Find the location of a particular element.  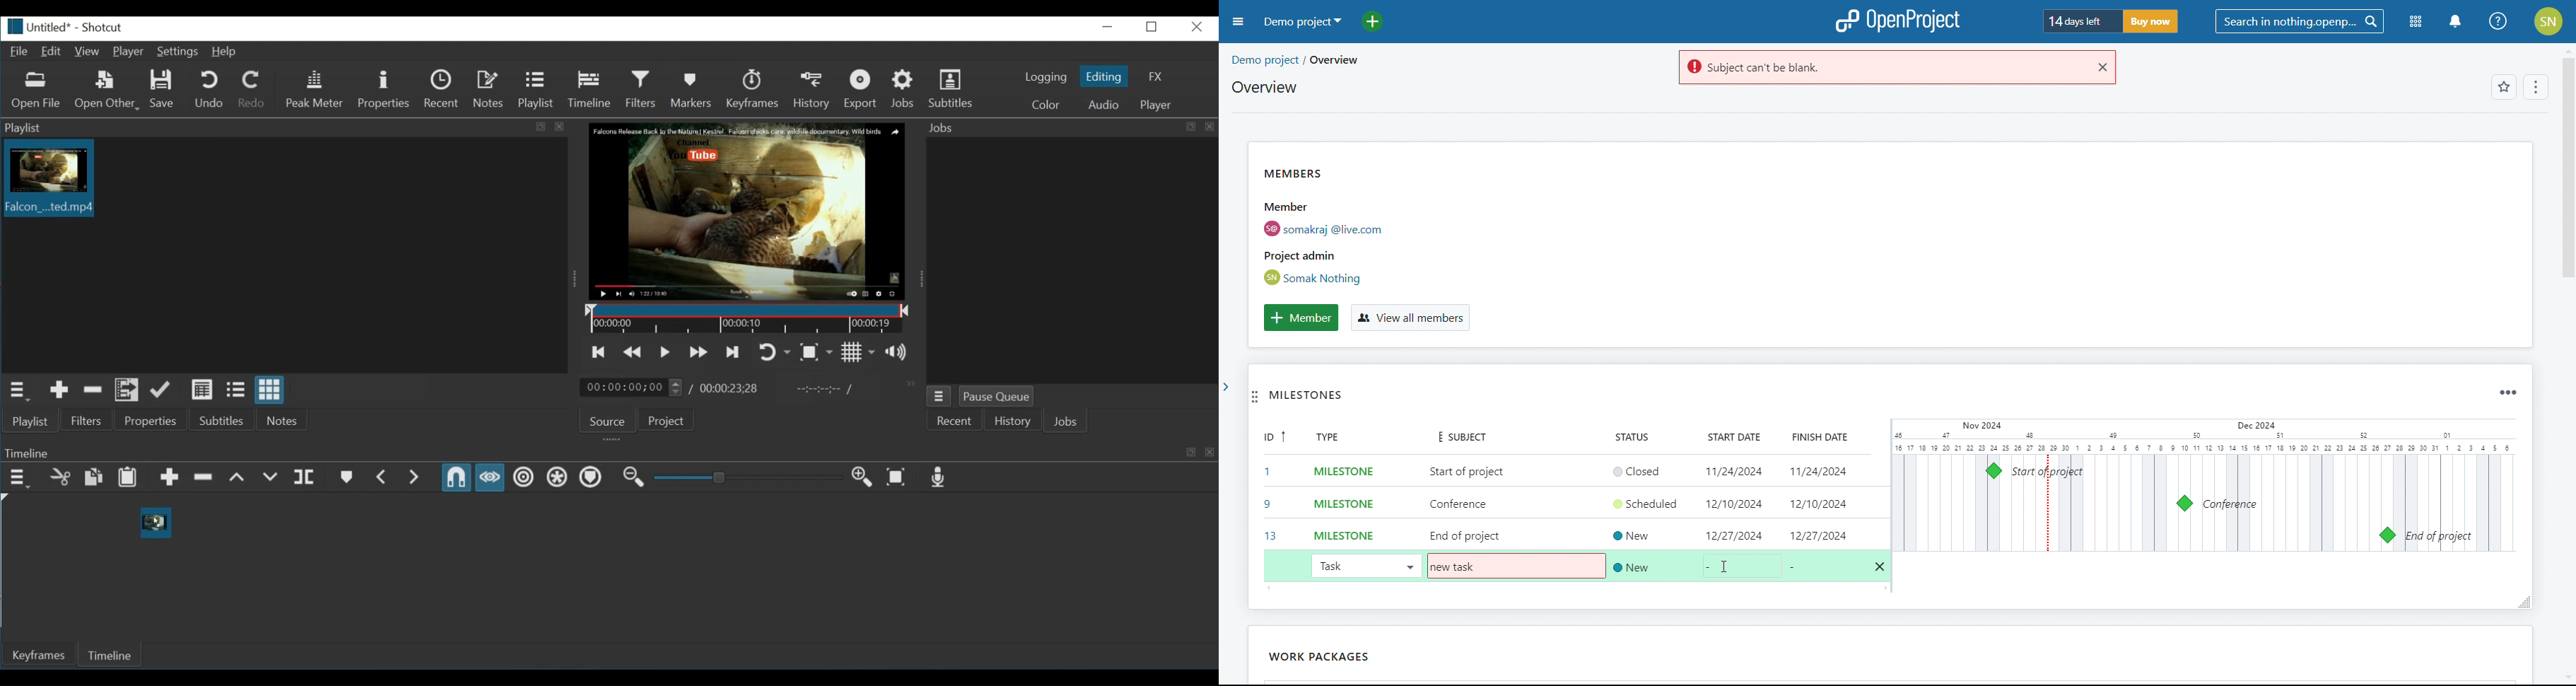

Zoom keyframe in is located at coordinates (860, 476).